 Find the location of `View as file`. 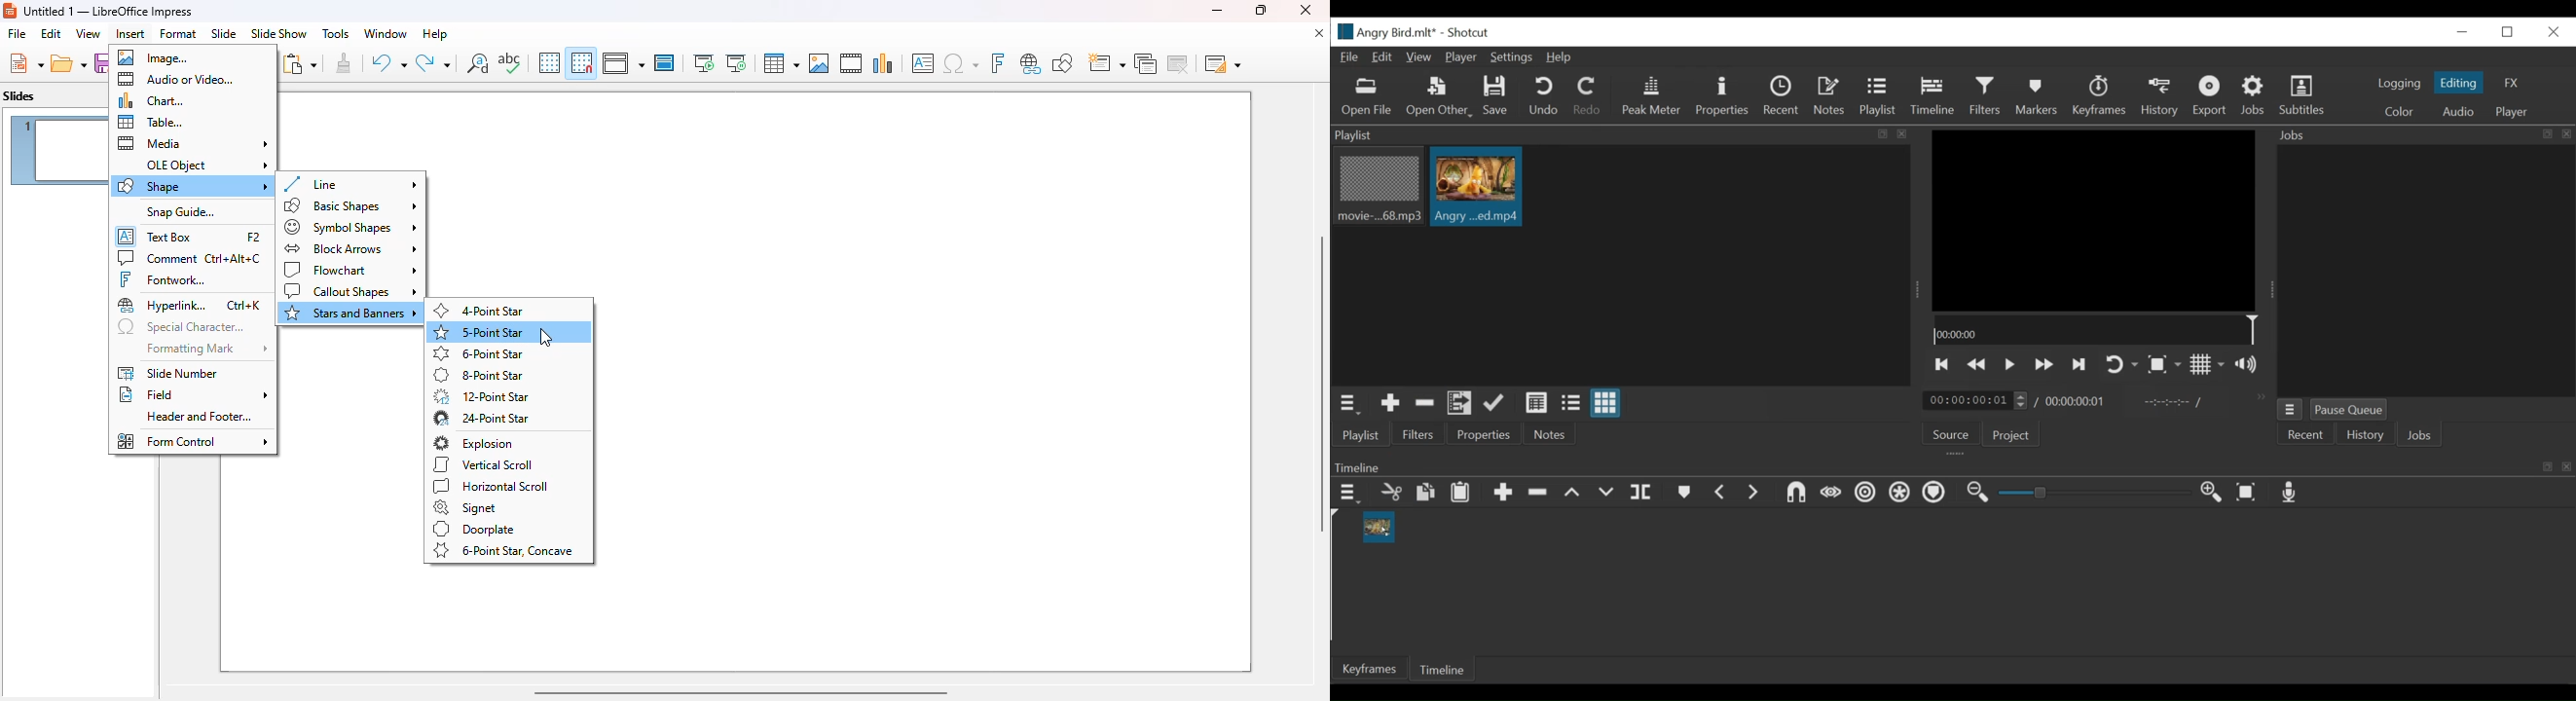

View as file is located at coordinates (1573, 405).